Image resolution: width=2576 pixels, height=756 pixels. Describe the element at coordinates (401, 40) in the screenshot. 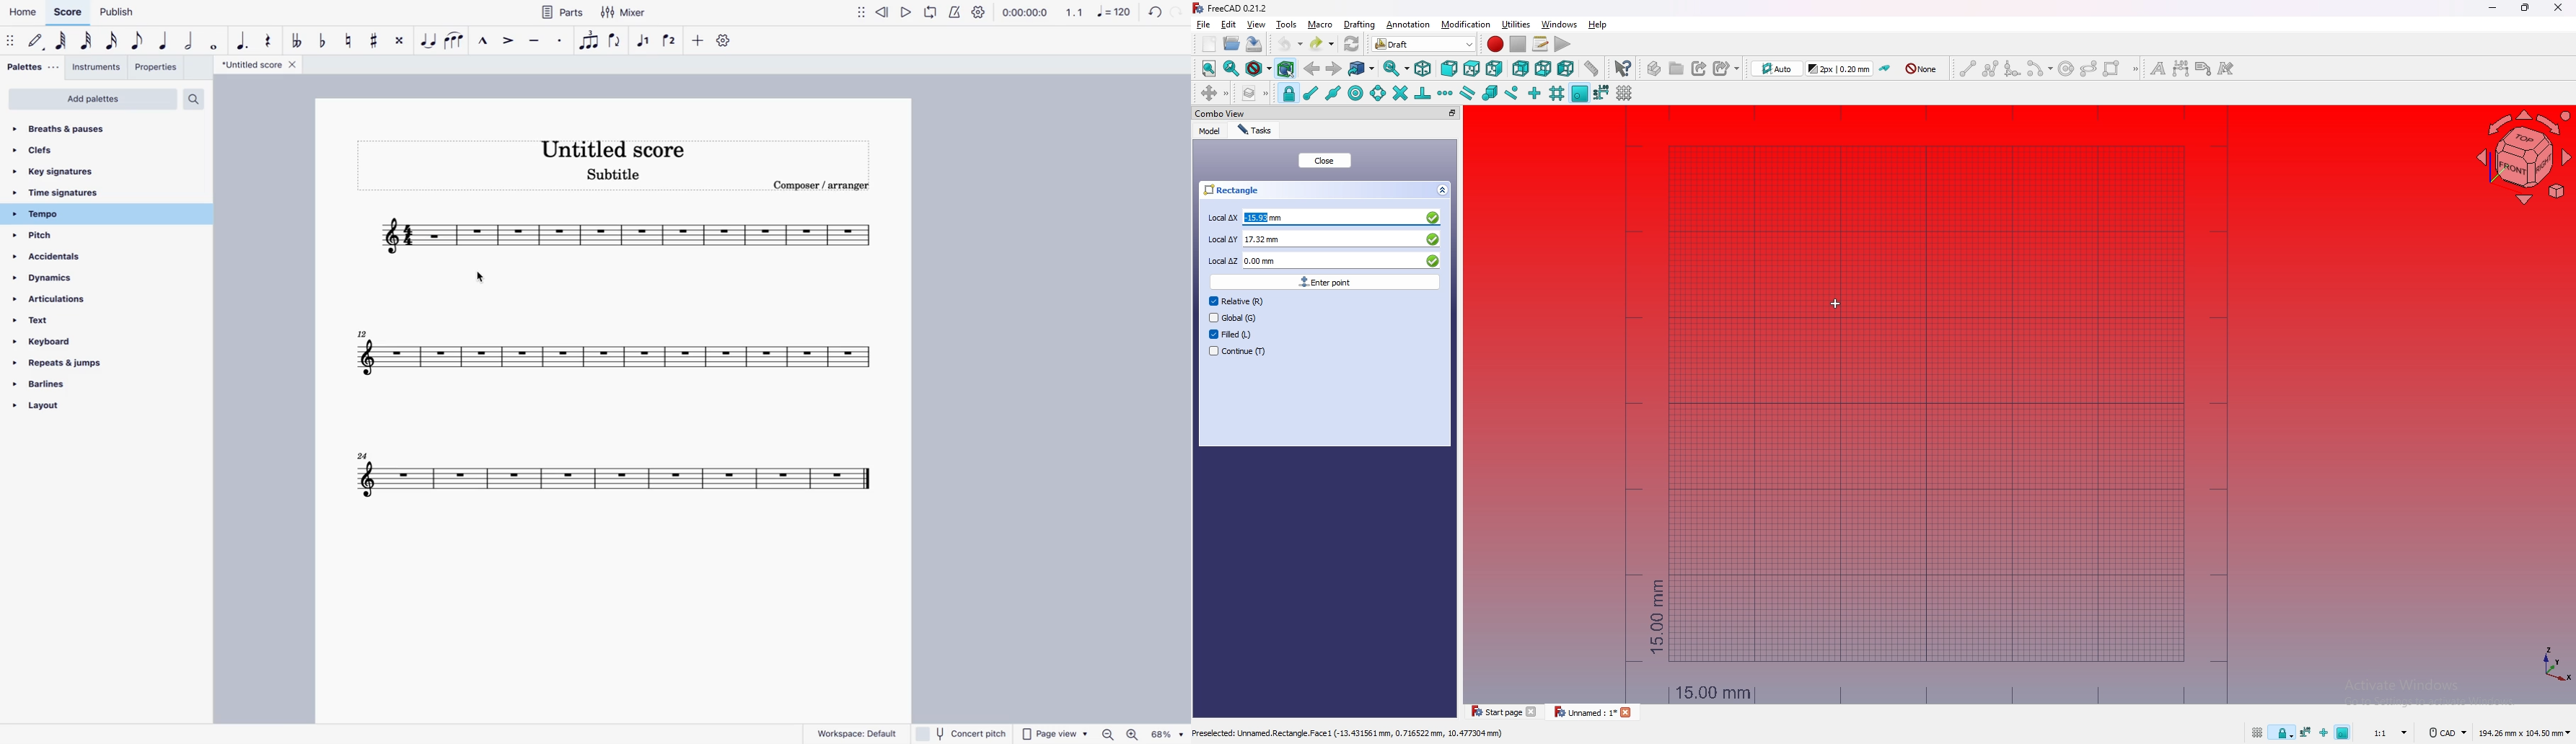

I see `toggle double sharp` at that location.